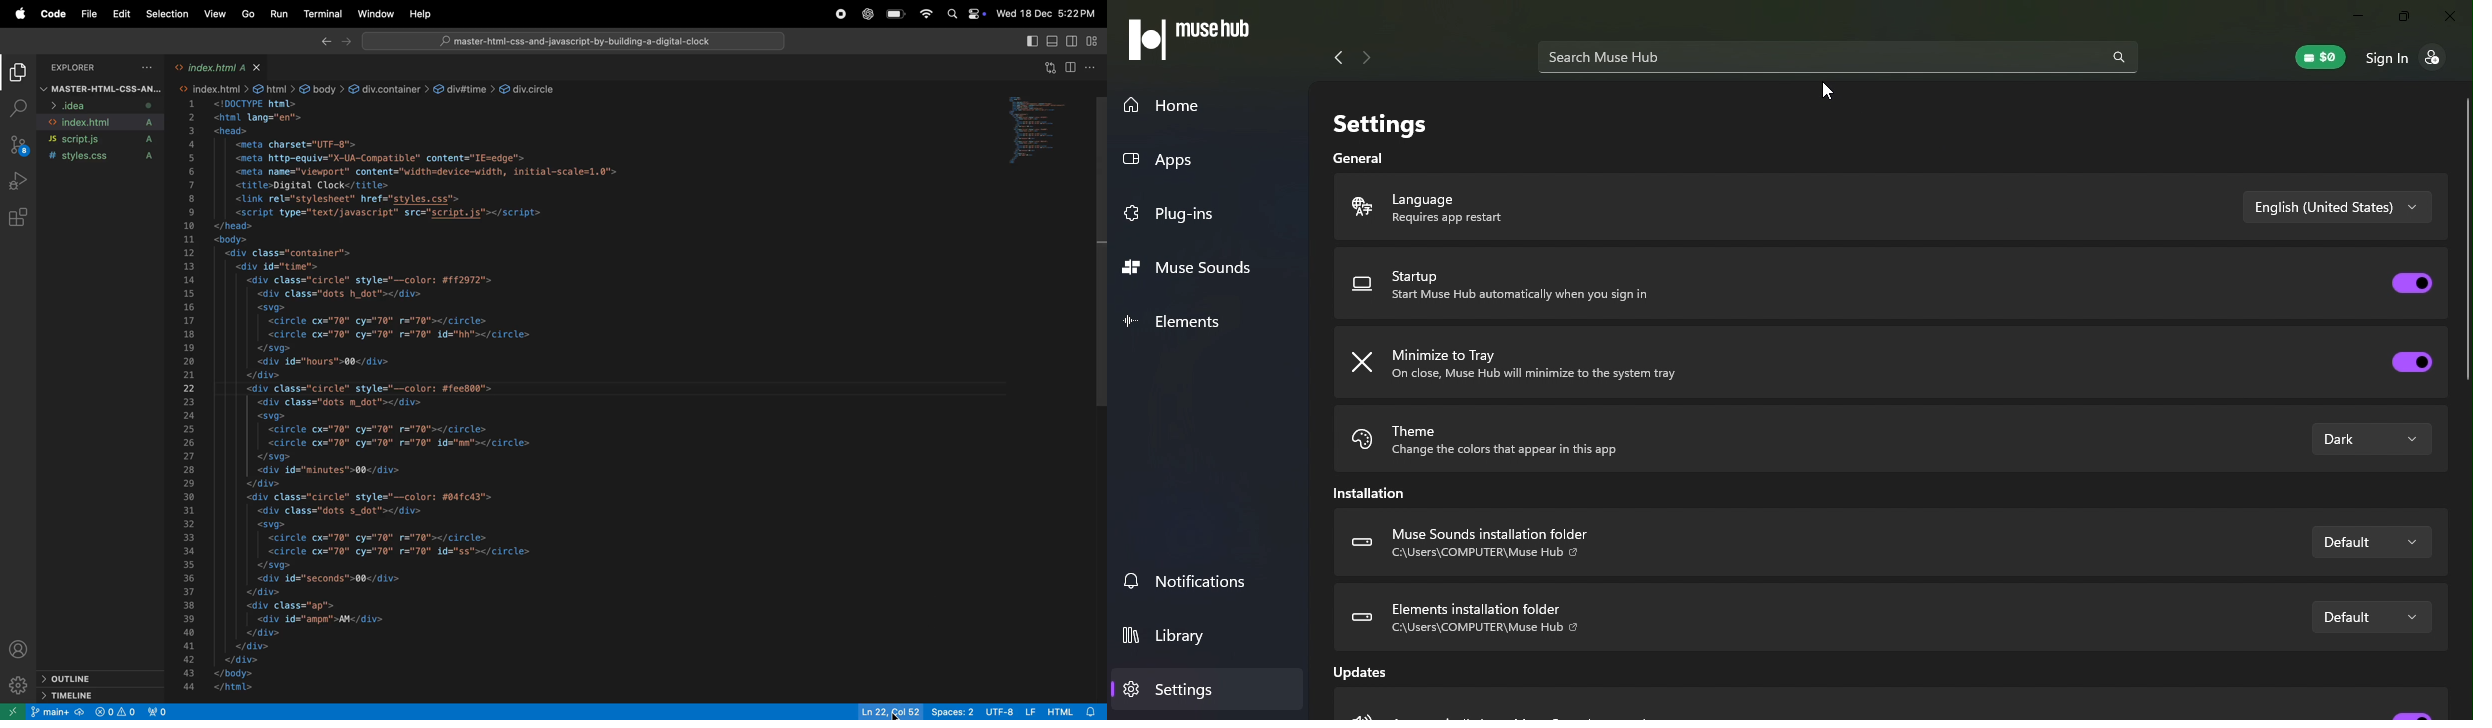  I want to click on startup logo, so click(1363, 287).